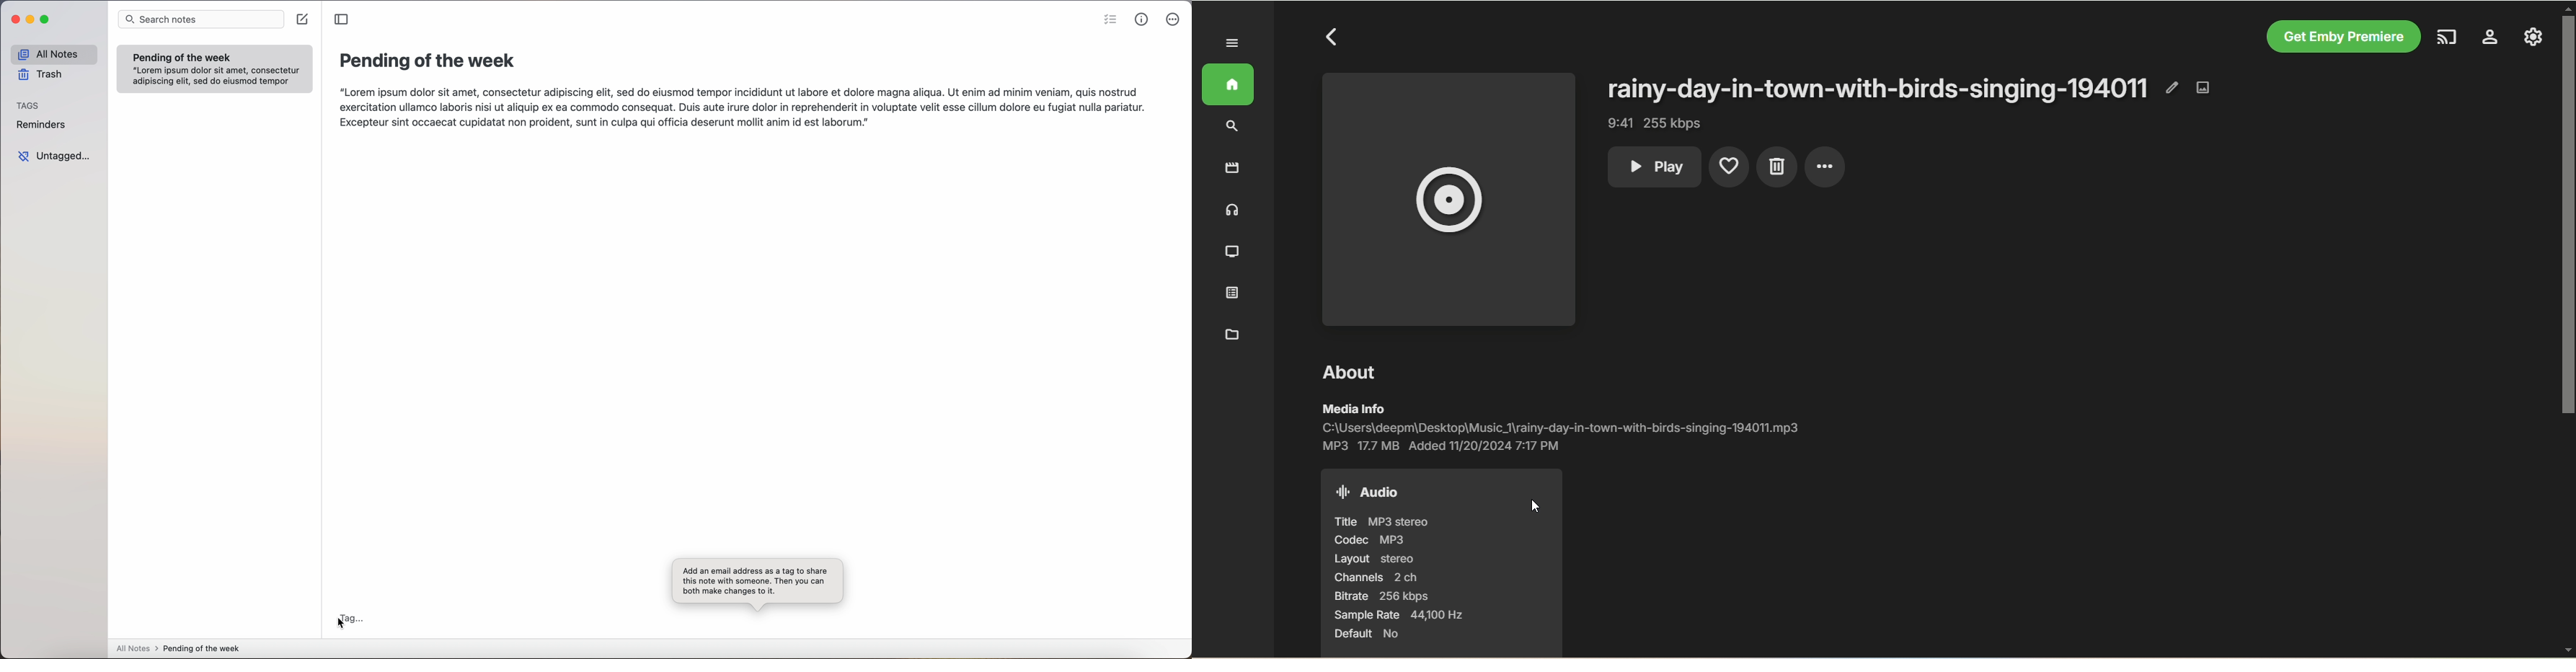 This screenshot has width=2576, height=672. What do you see at coordinates (1877, 90) in the screenshot?
I see `rainy-day-in-town-with-birds-singing-194011` at bounding box center [1877, 90].